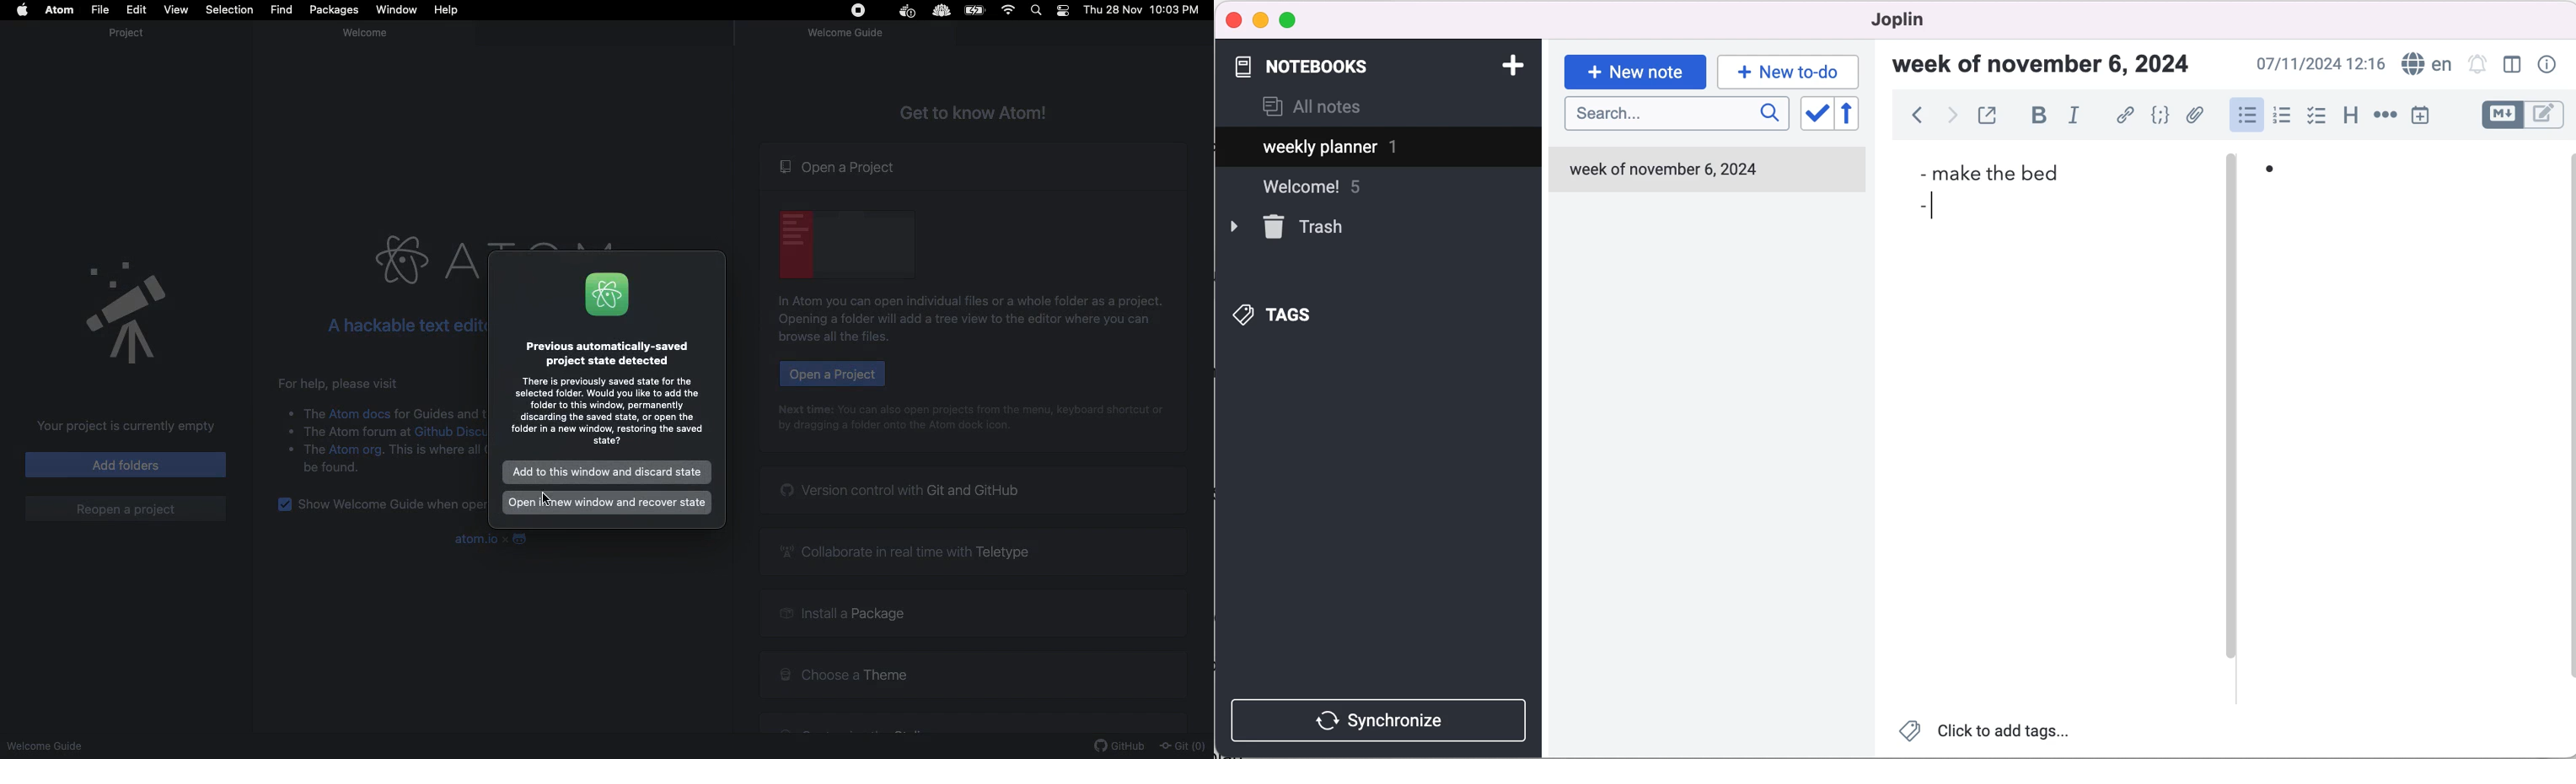  What do you see at coordinates (474, 539) in the screenshot?
I see `atom.io ` at bounding box center [474, 539].